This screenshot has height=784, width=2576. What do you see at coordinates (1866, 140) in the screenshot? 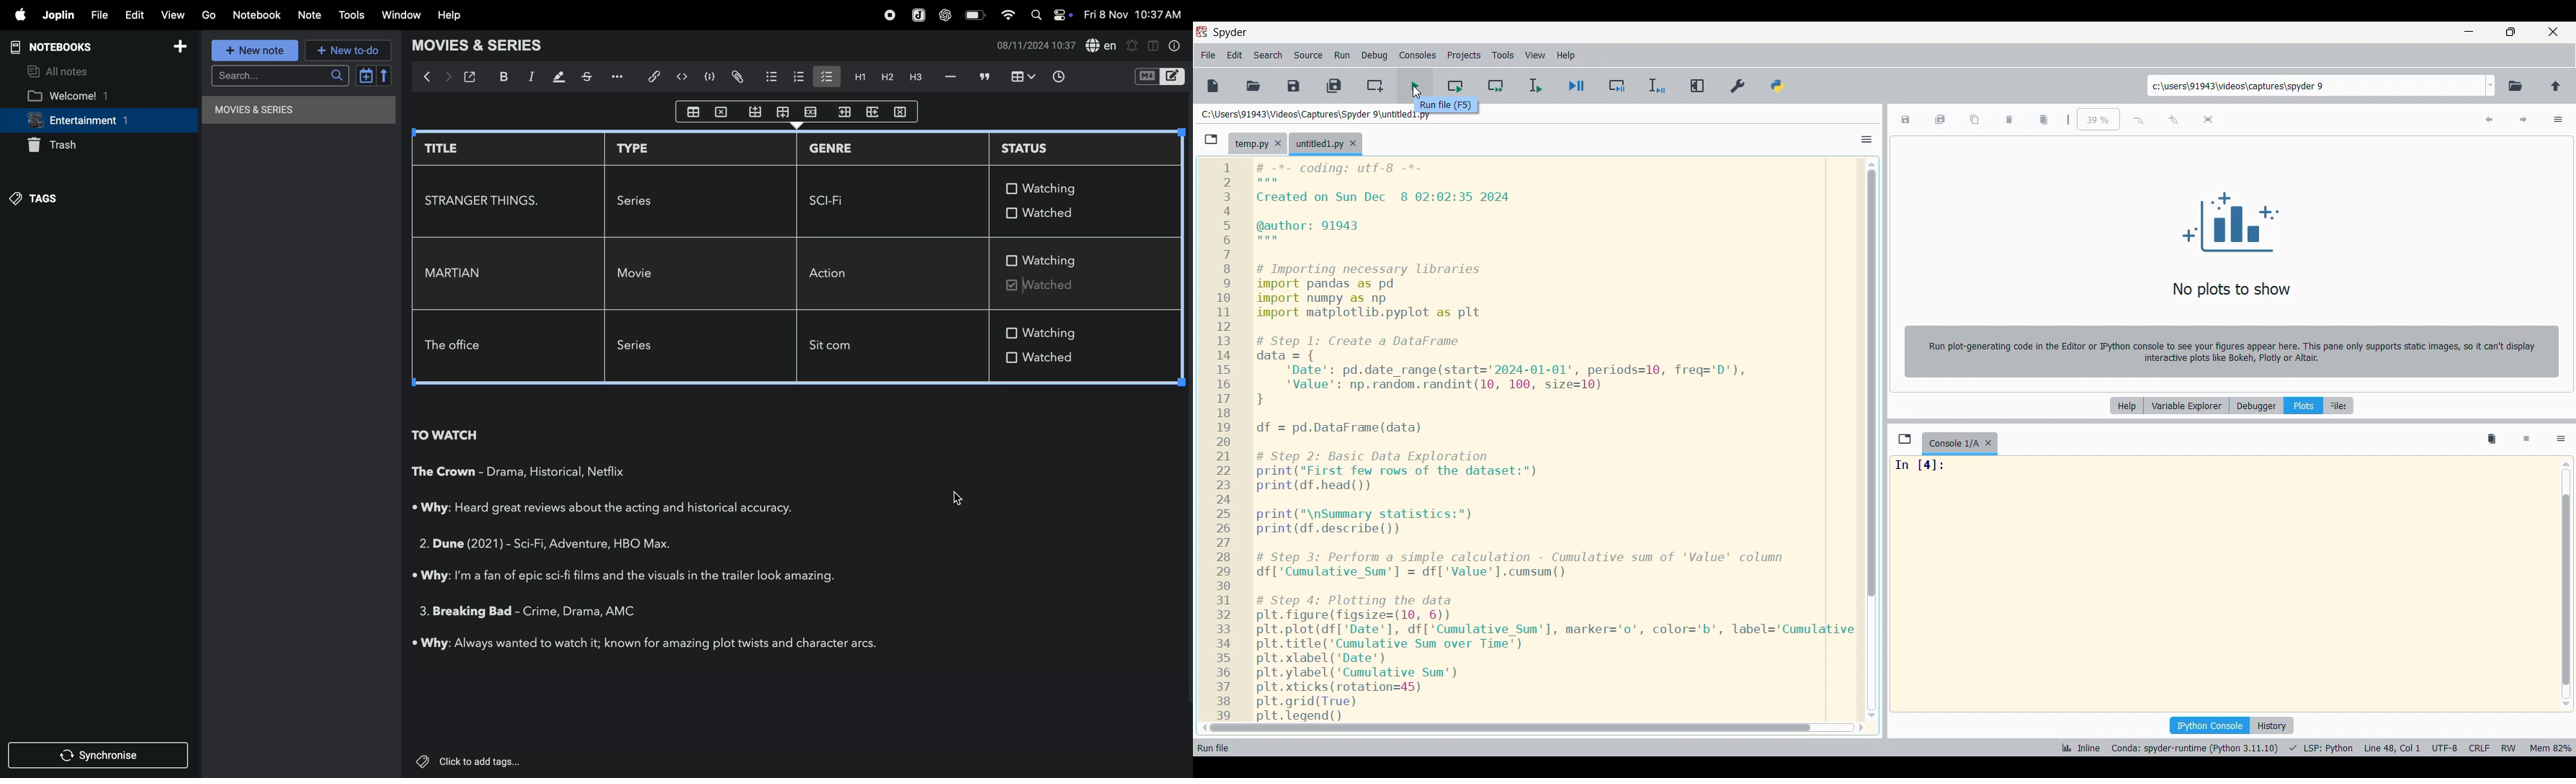
I see `Options` at bounding box center [1866, 140].